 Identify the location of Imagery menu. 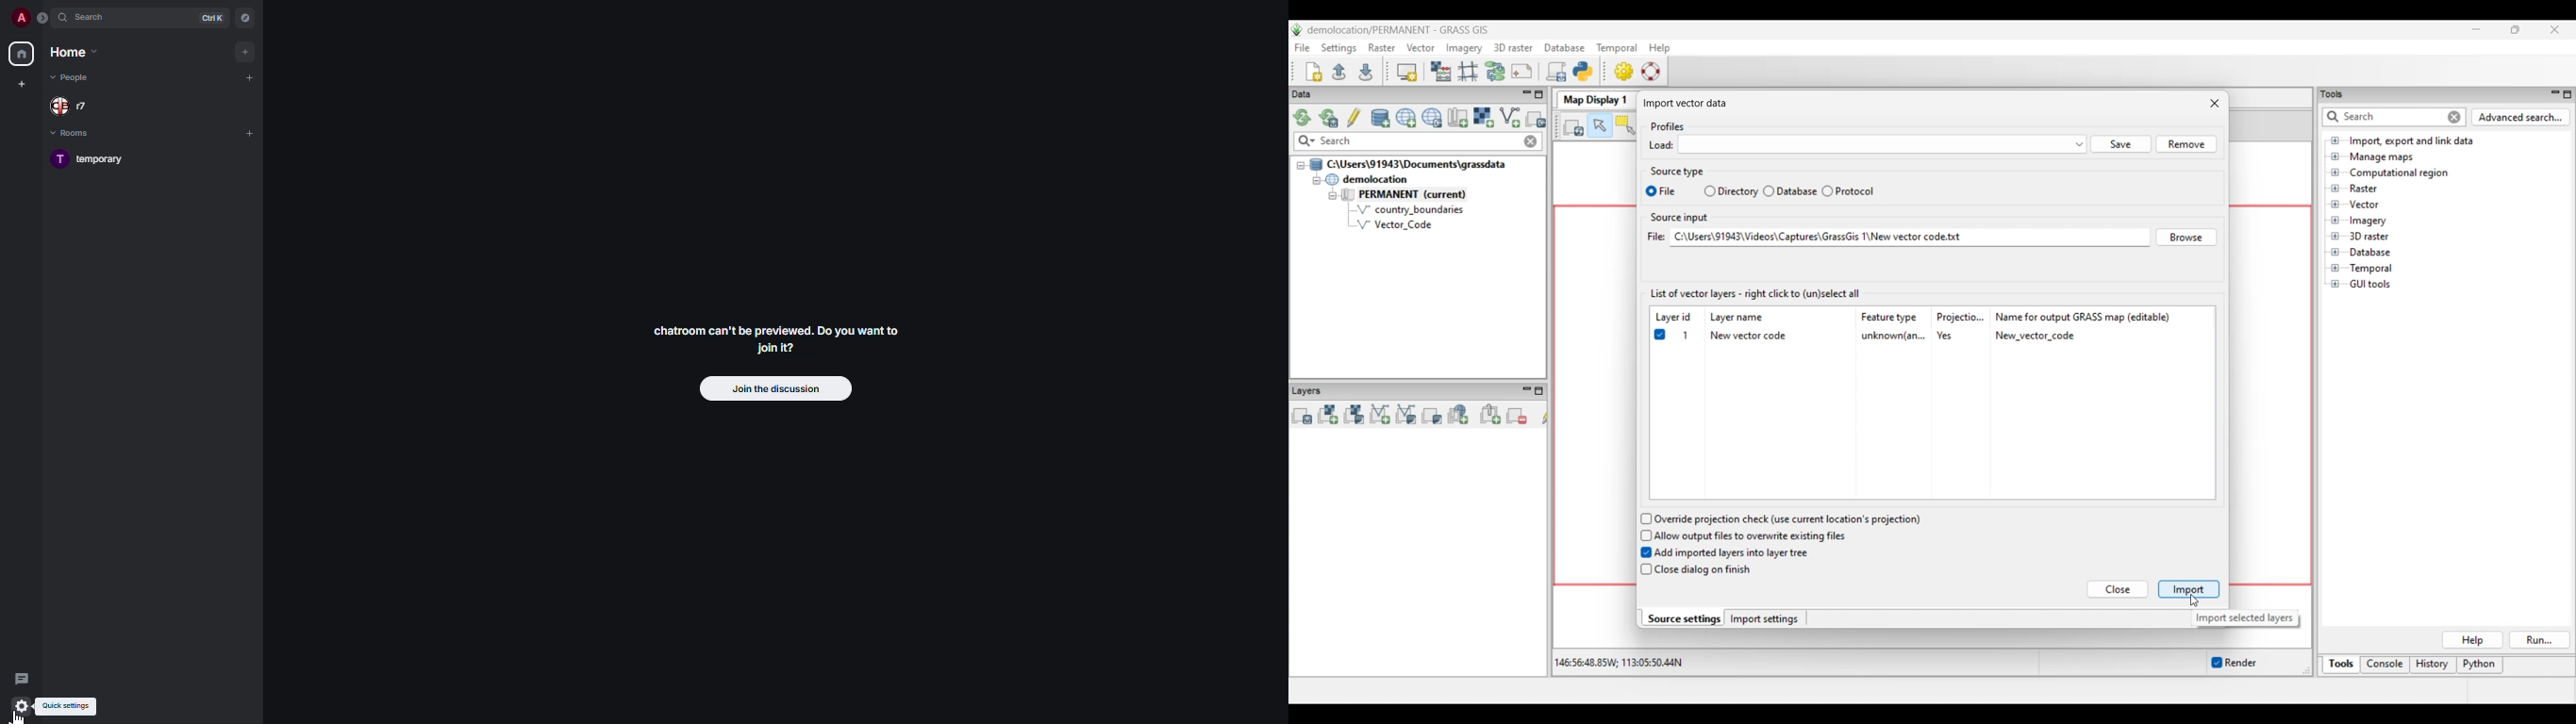
(1465, 48).